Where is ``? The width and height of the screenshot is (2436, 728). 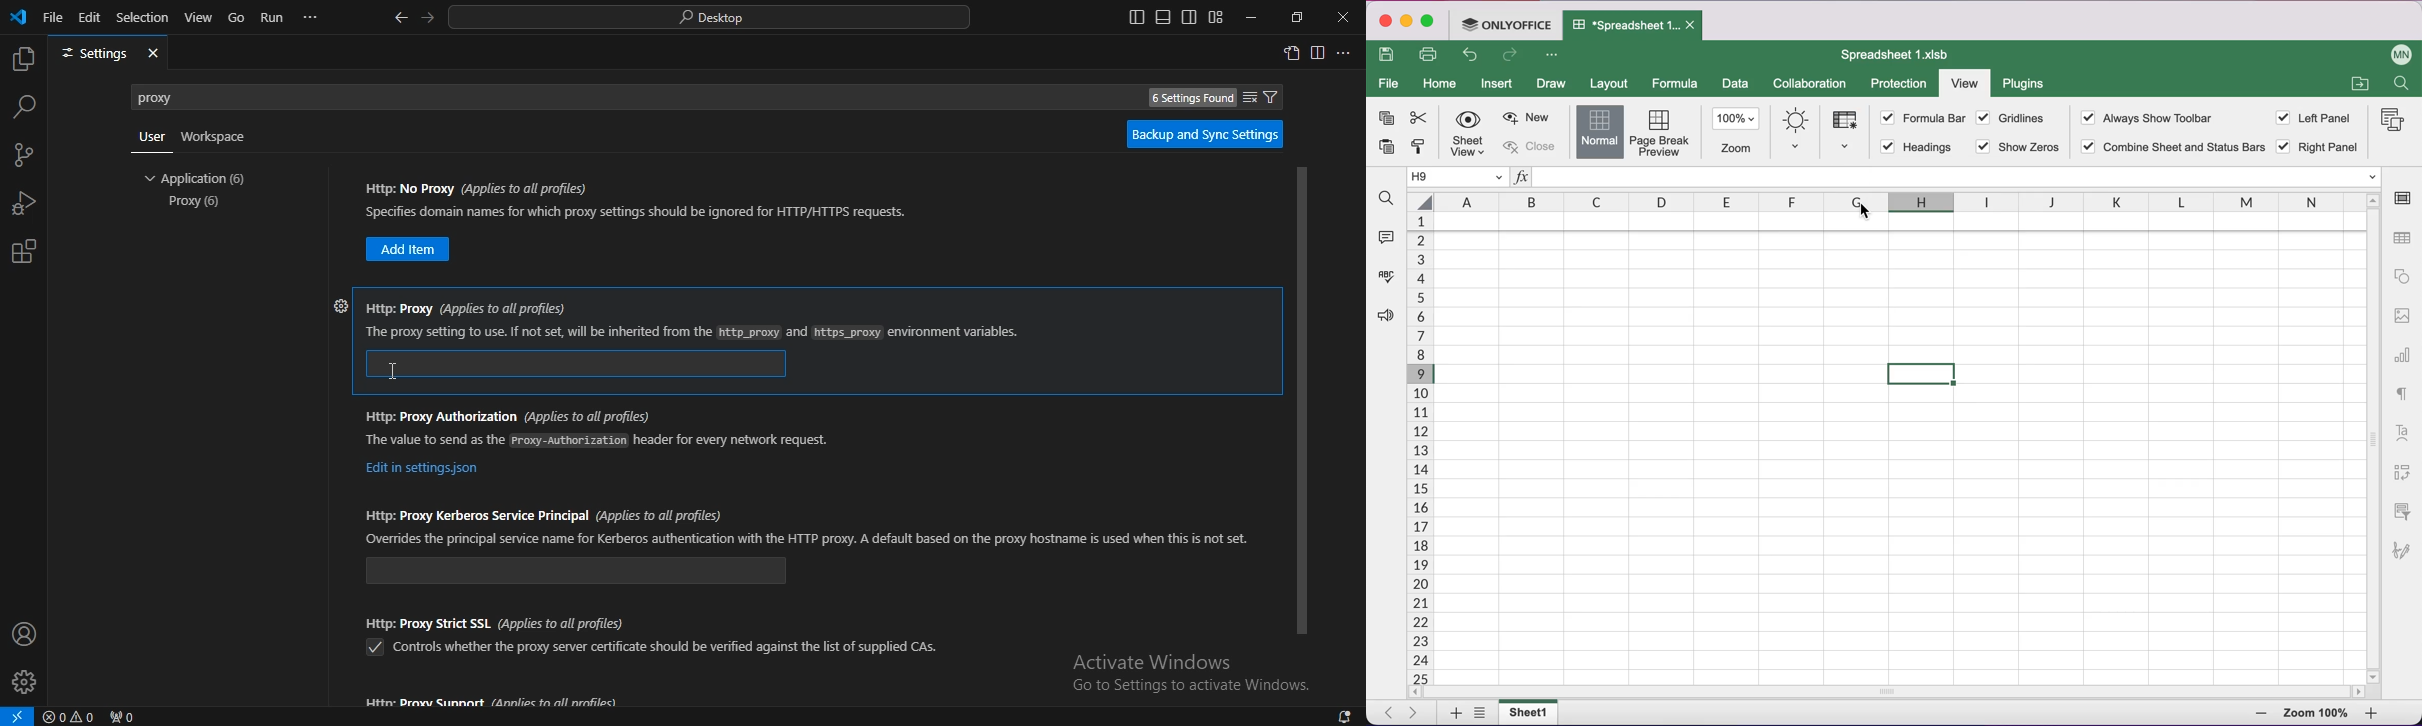
 is located at coordinates (2388, 124).